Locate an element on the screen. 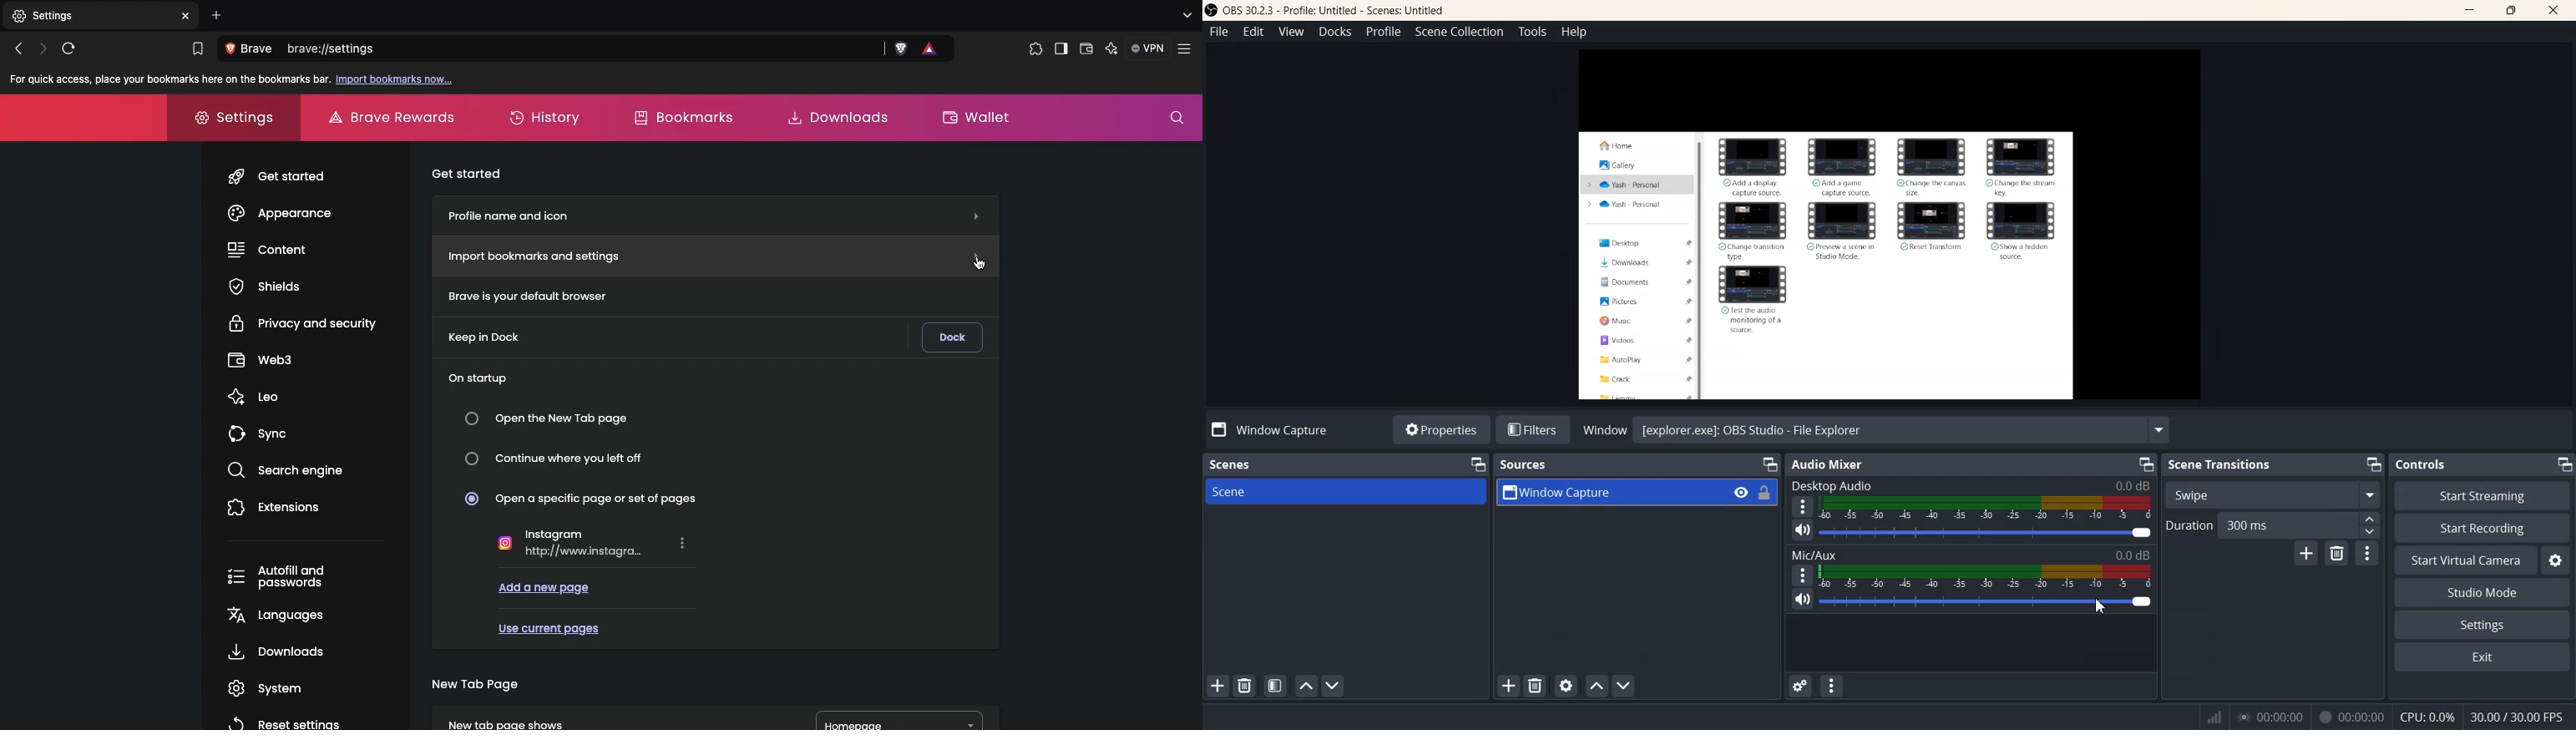  Swipe is located at coordinates (2273, 494).